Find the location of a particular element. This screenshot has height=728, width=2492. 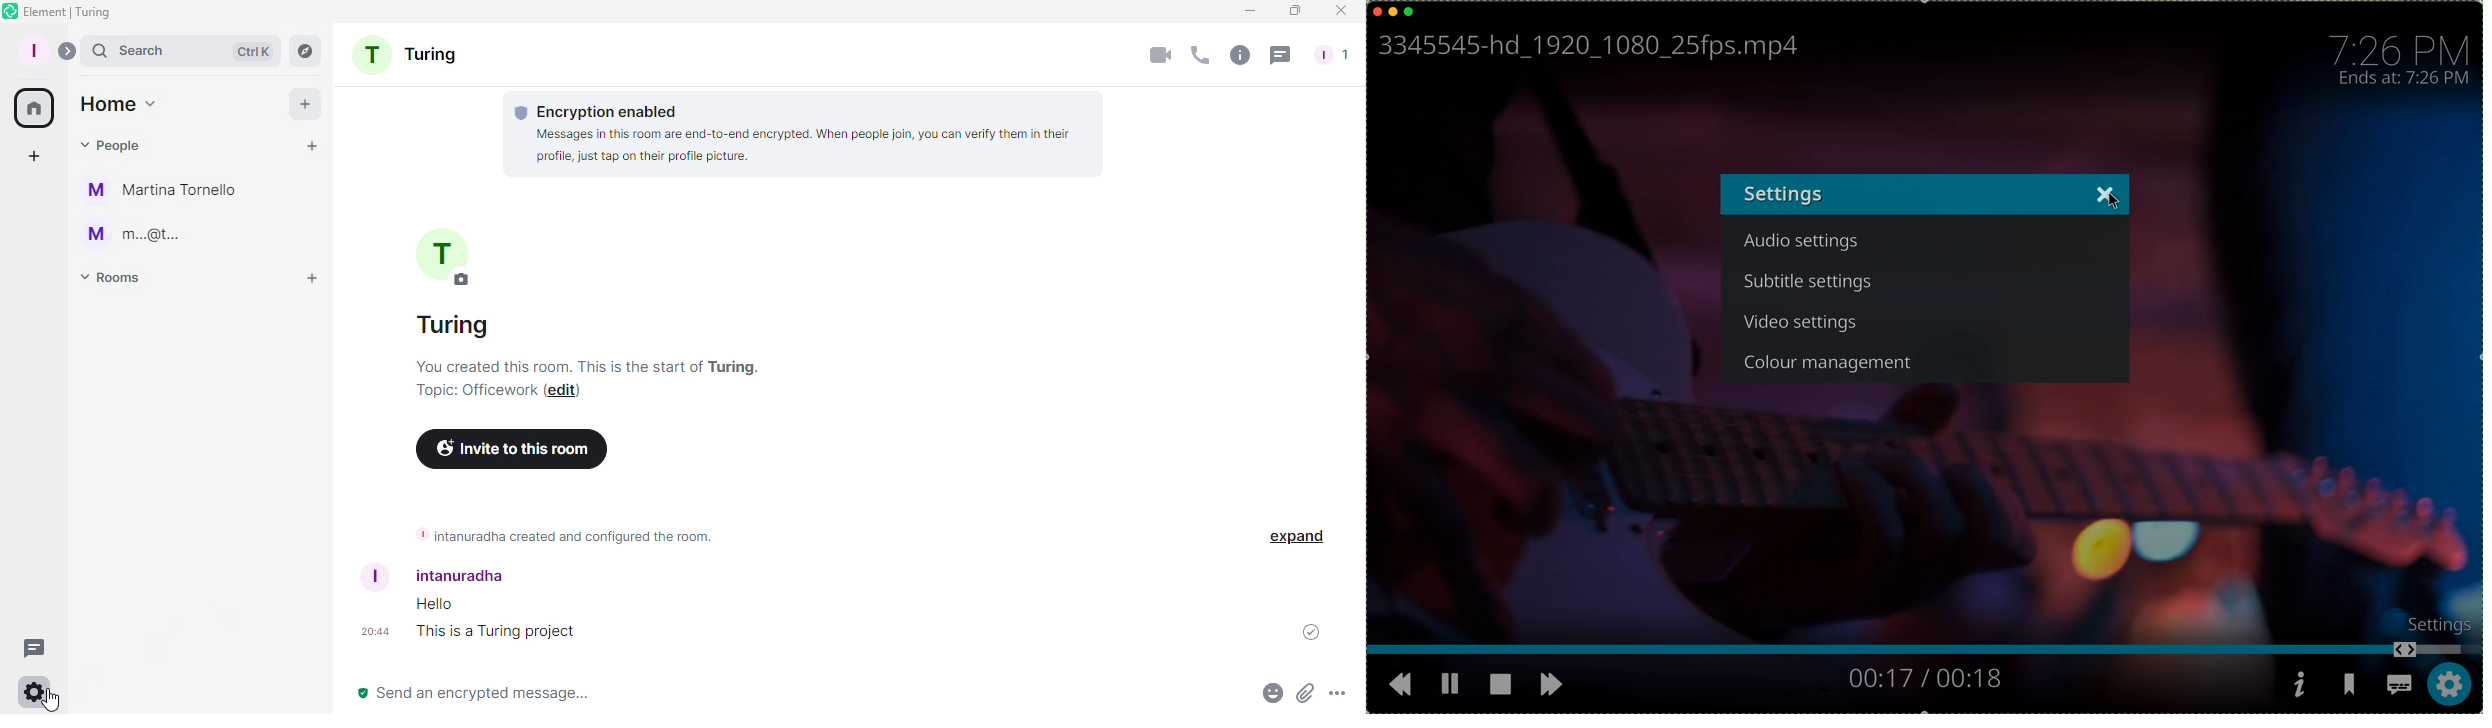

Messages is located at coordinates (498, 621).